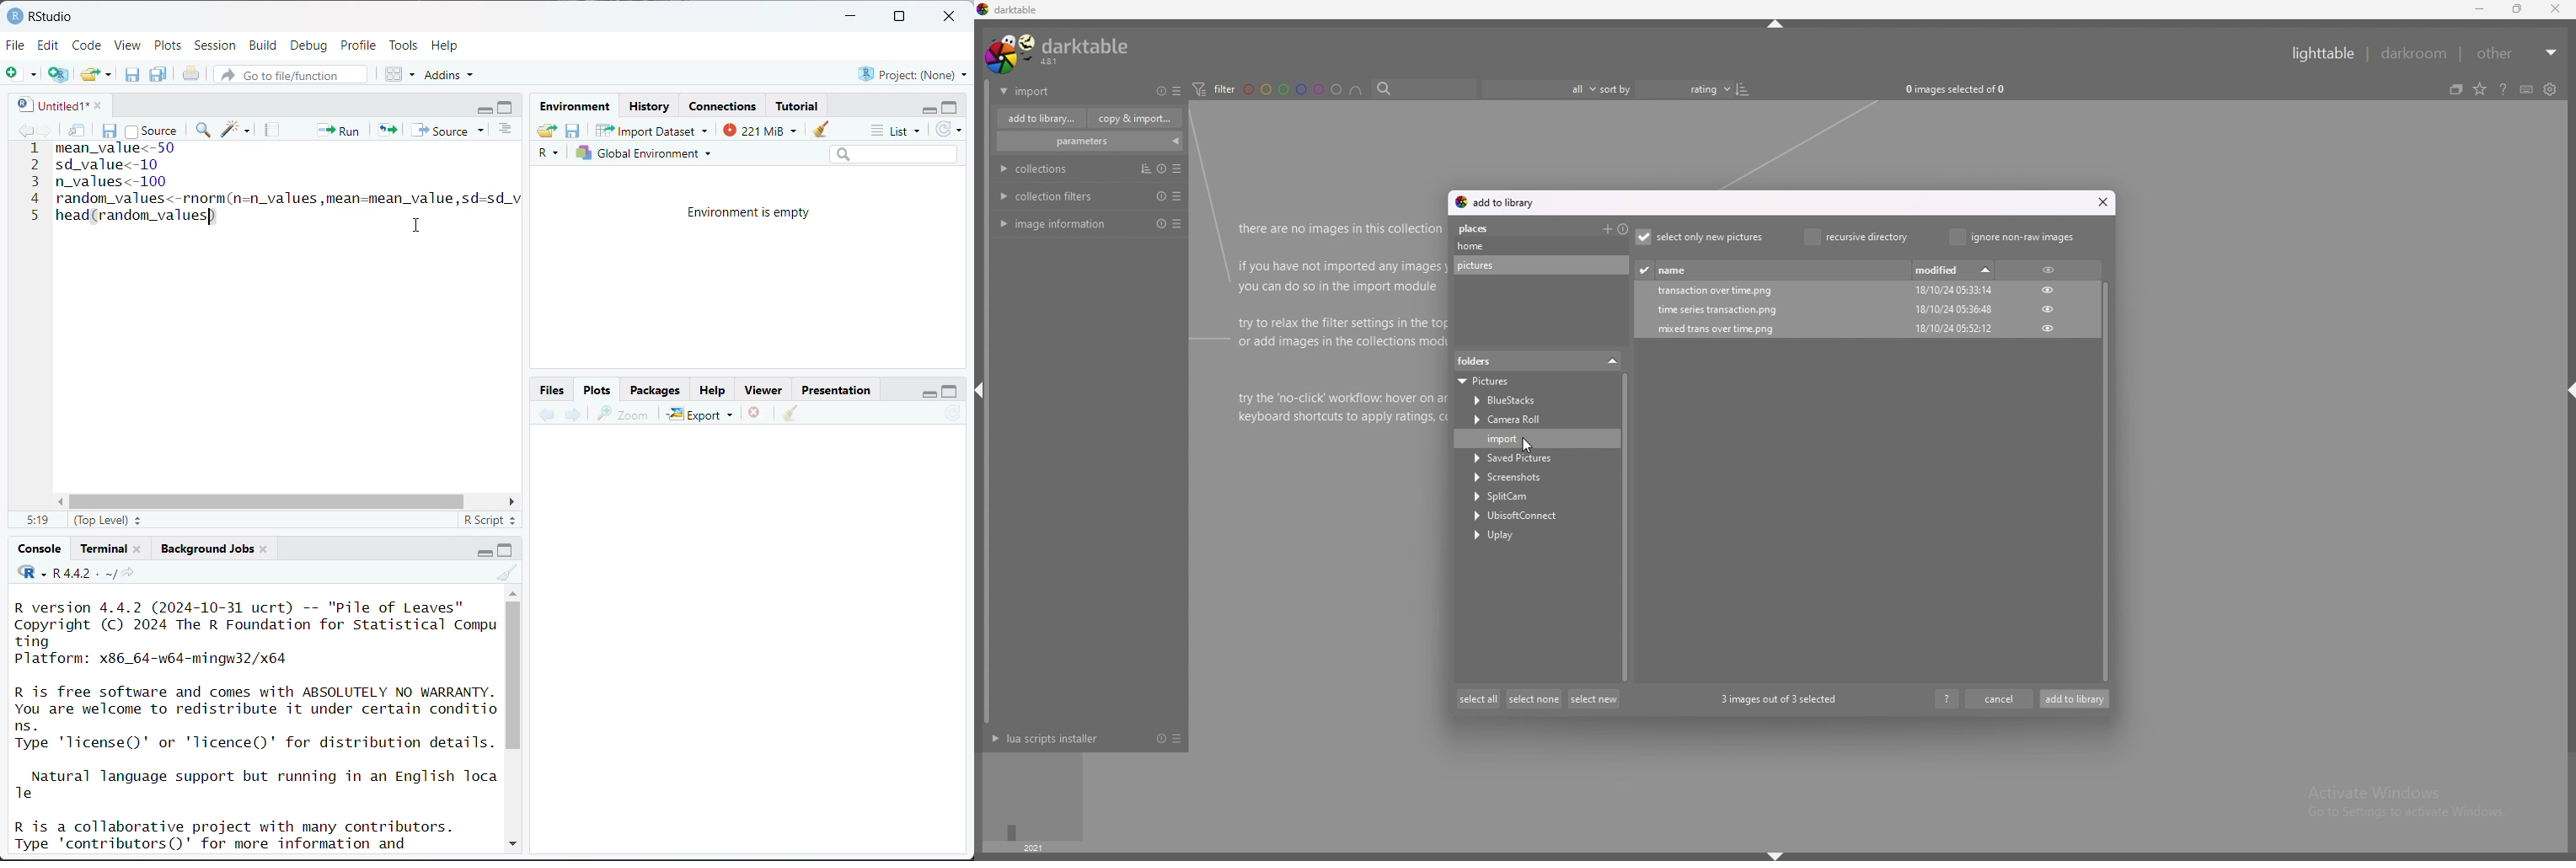 Image resolution: width=2576 pixels, height=868 pixels. What do you see at coordinates (83, 573) in the screenshot?
I see `R 4.4.2 . ~/` at bounding box center [83, 573].